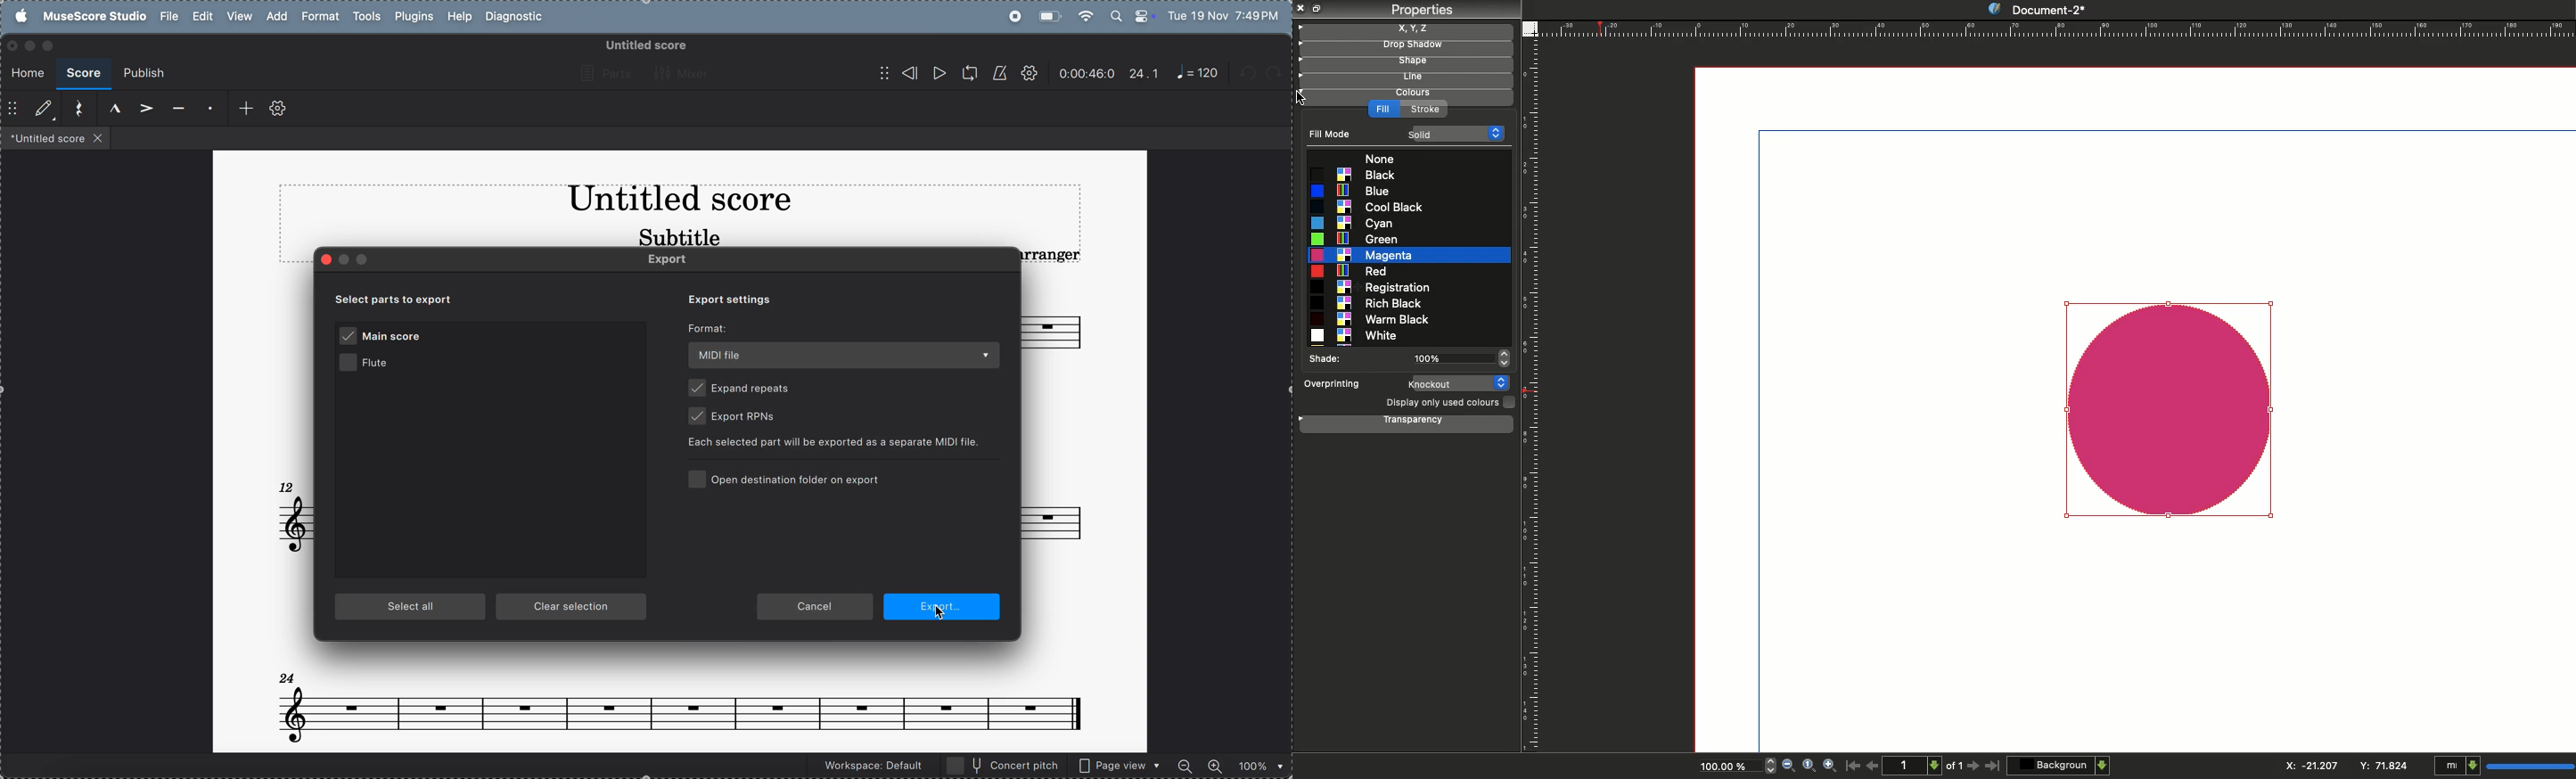 This screenshot has width=2576, height=784. What do you see at coordinates (1423, 111) in the screenshot?
I see `Strok` at bounding box center [1423, 111].